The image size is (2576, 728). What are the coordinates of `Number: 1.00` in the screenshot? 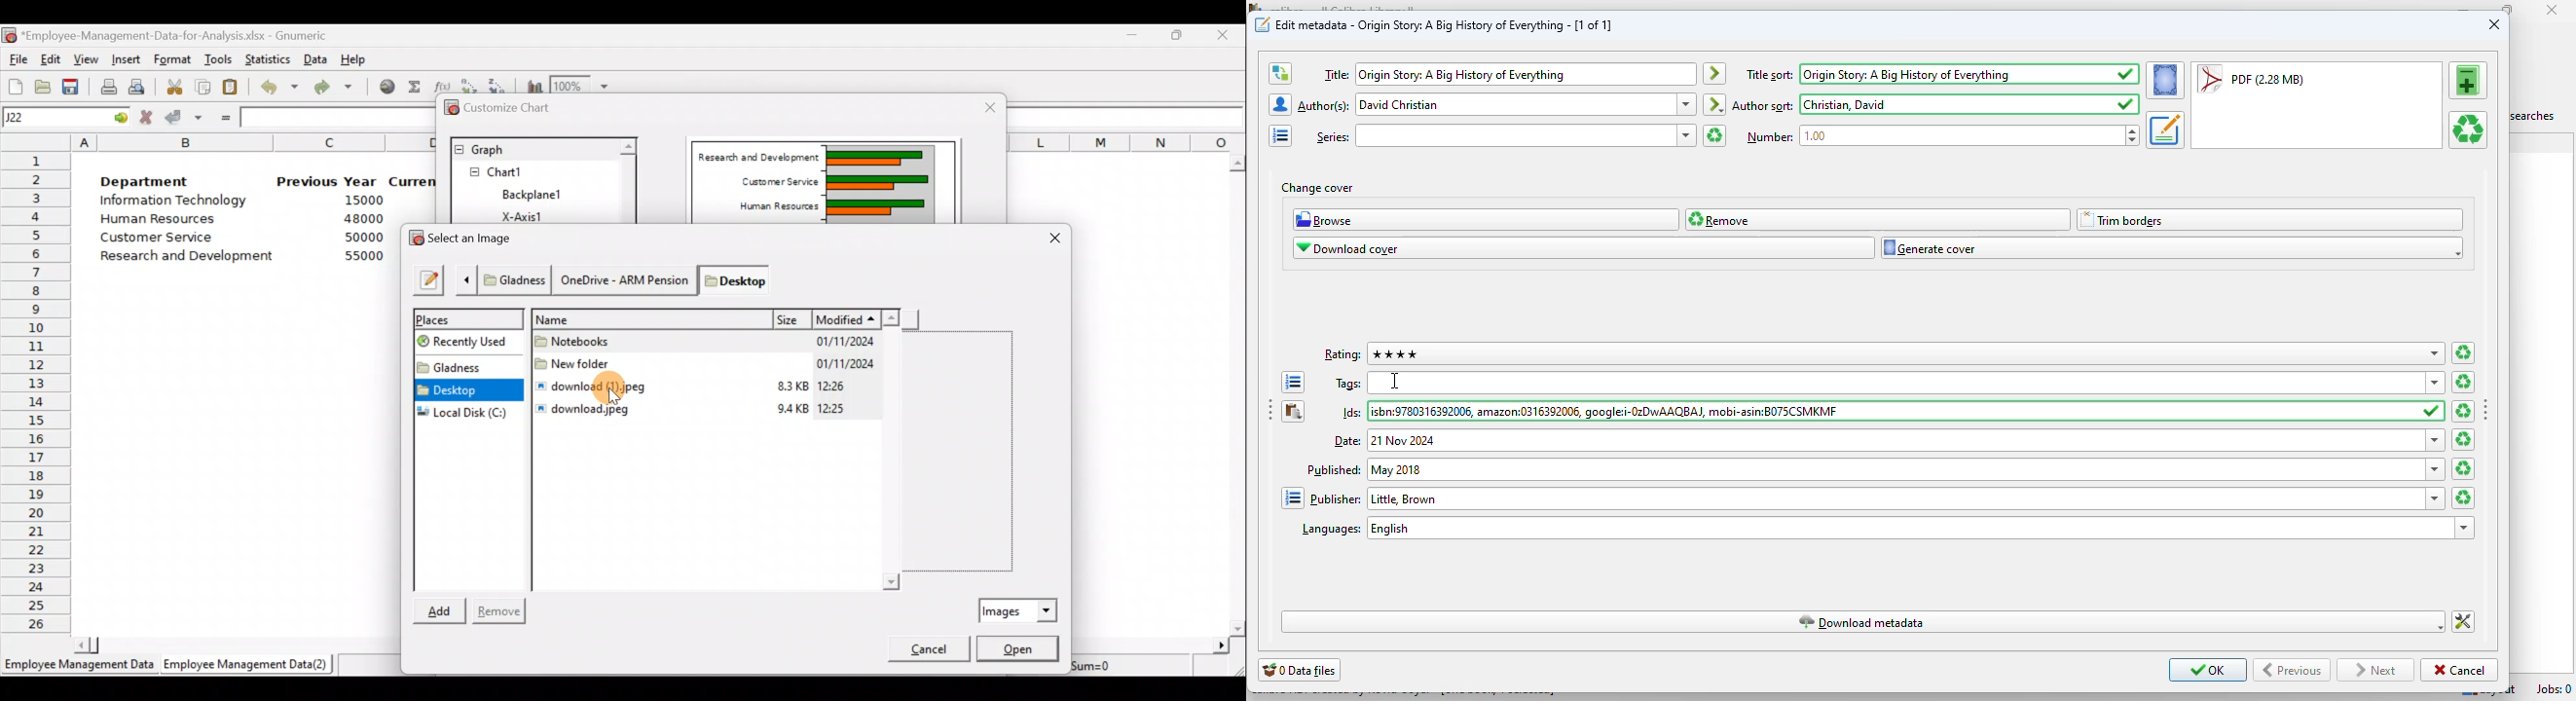 It's located at (1962, 135).